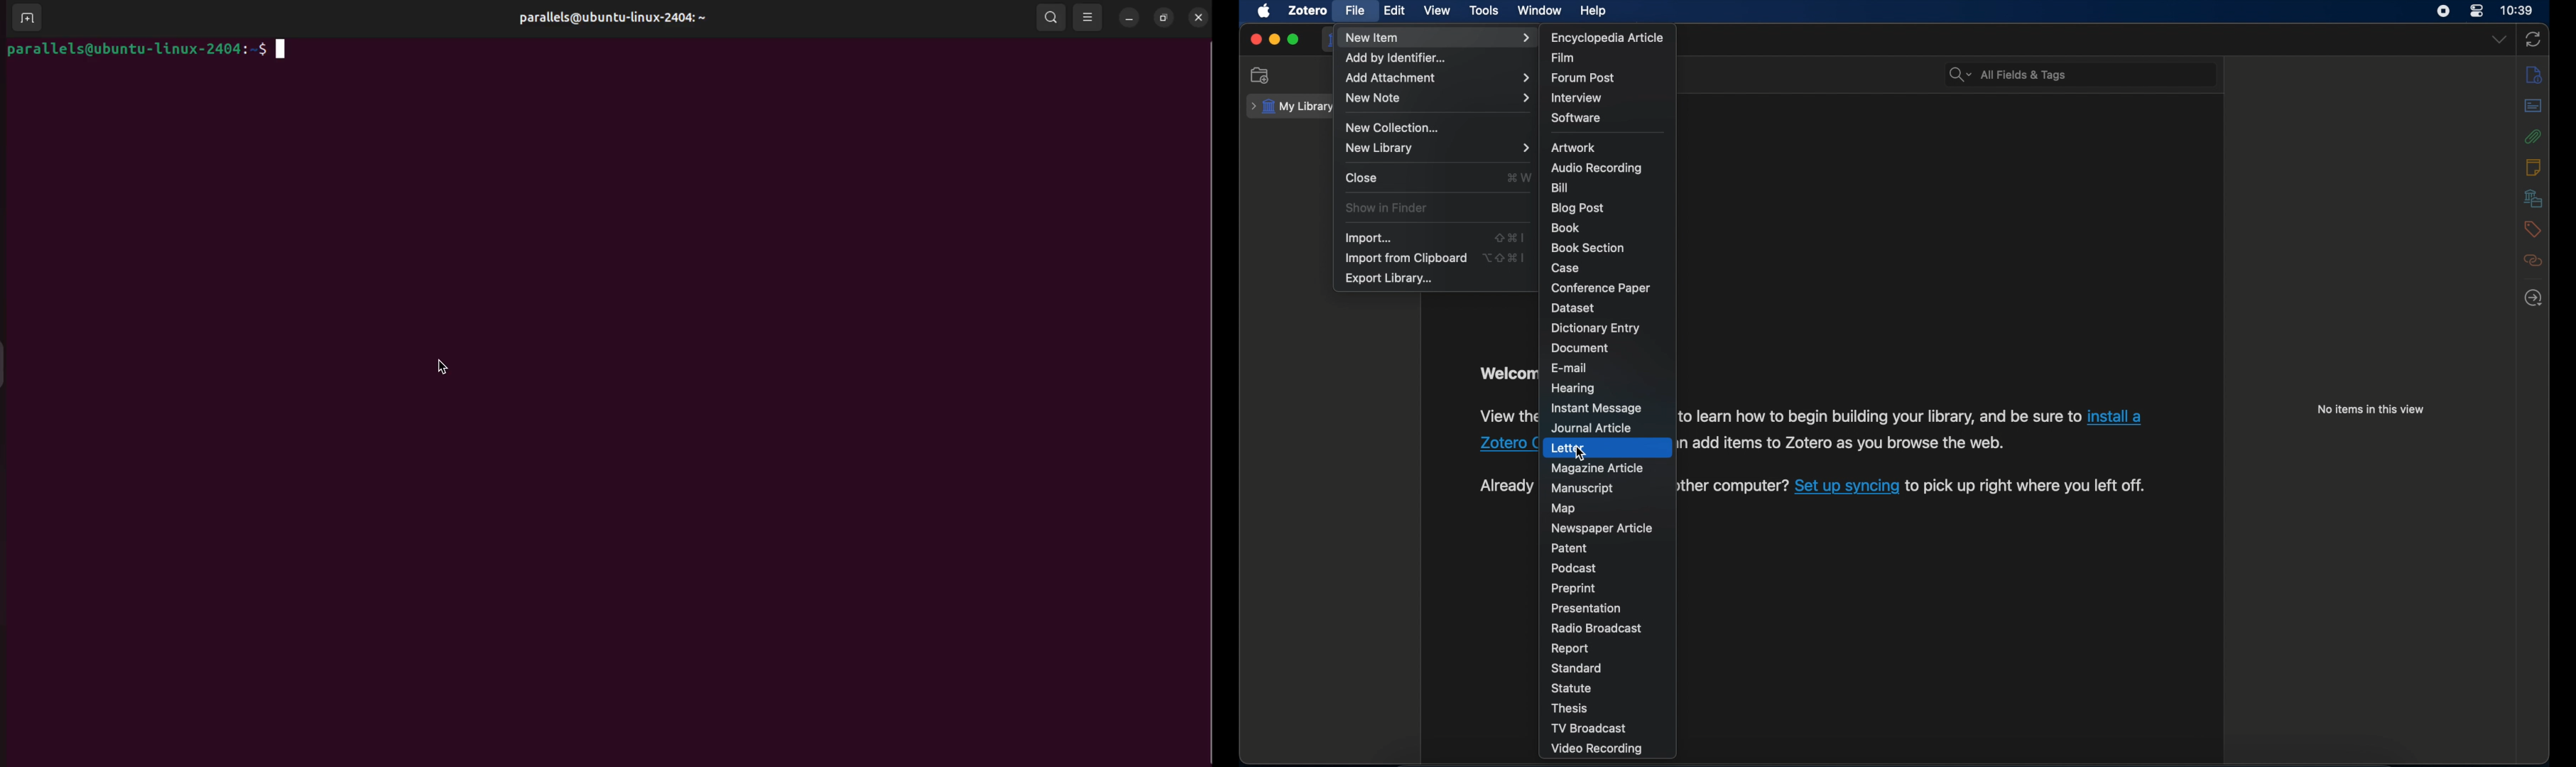 The image size is (2576, 784). Describe the element at coordinates (2534, 39) in the screenshot. I see `sync` at that location.